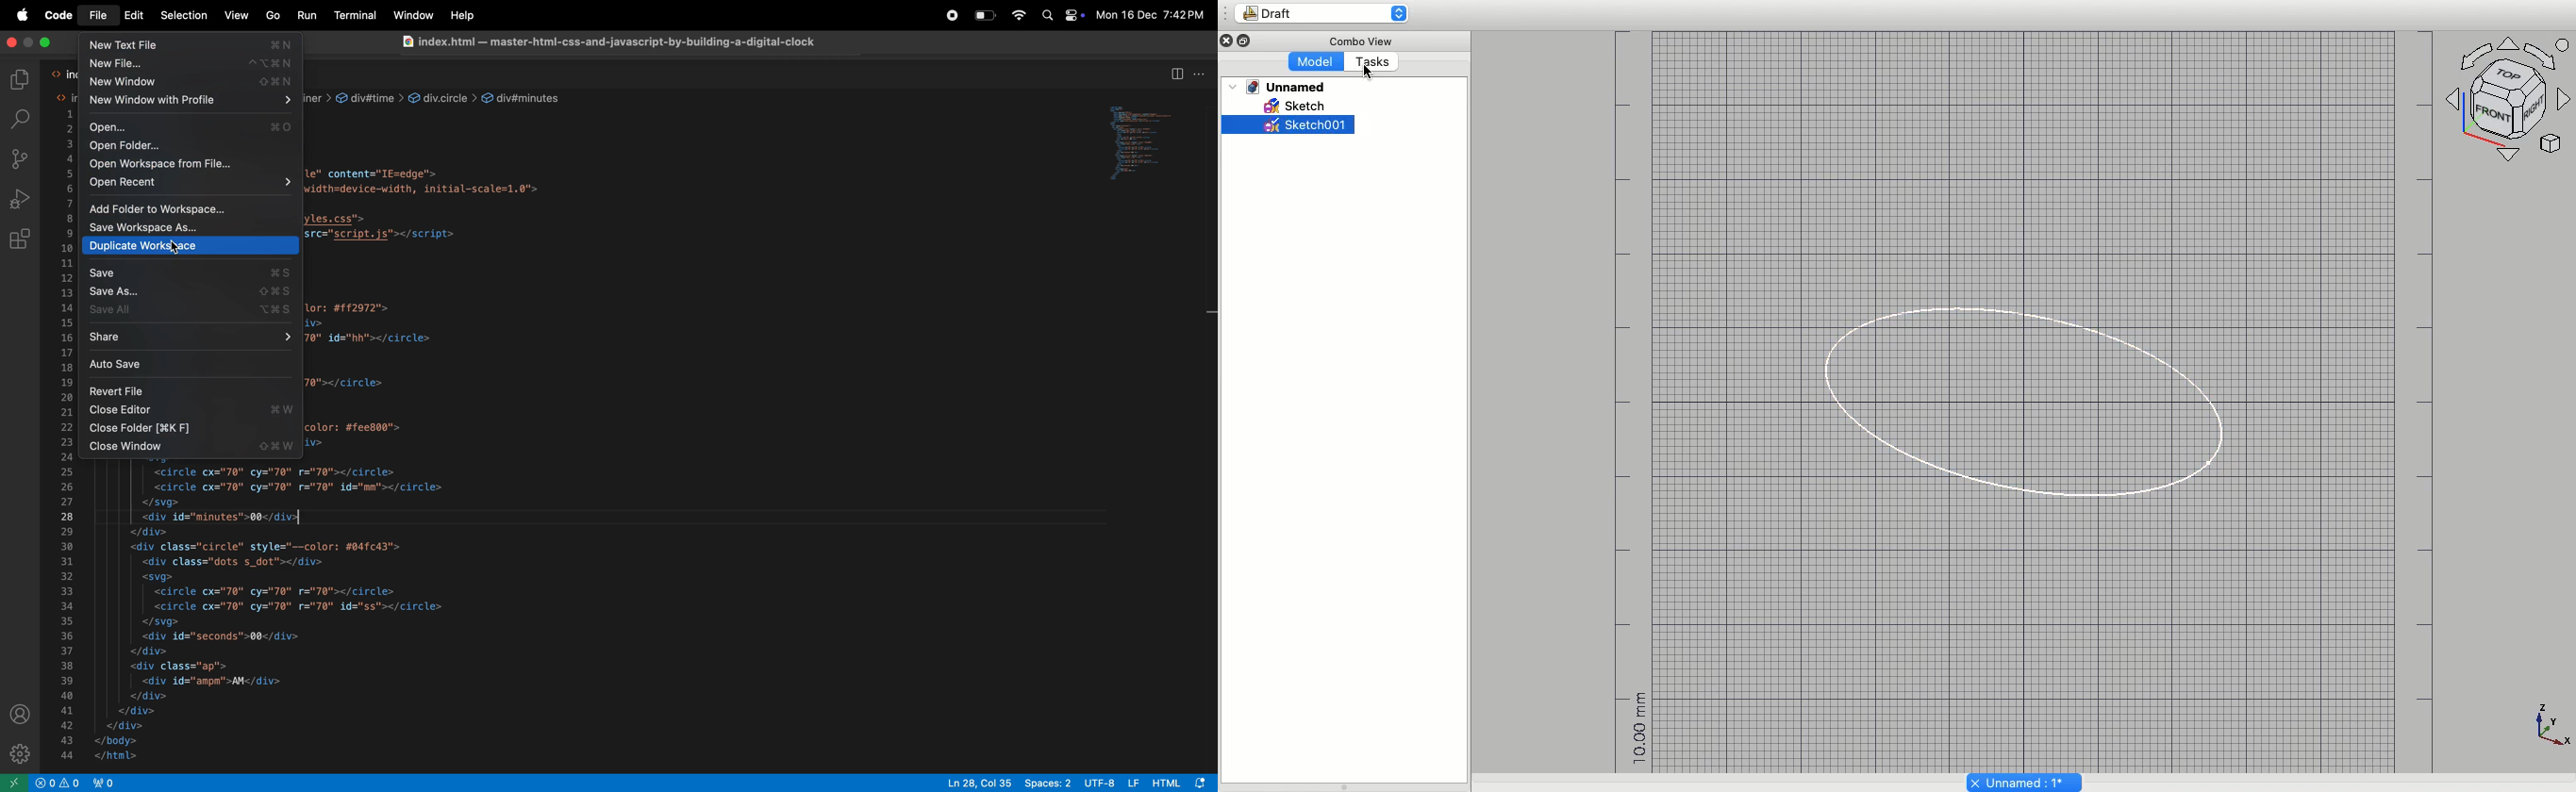  I want to click on run debug, so click(21, 200).